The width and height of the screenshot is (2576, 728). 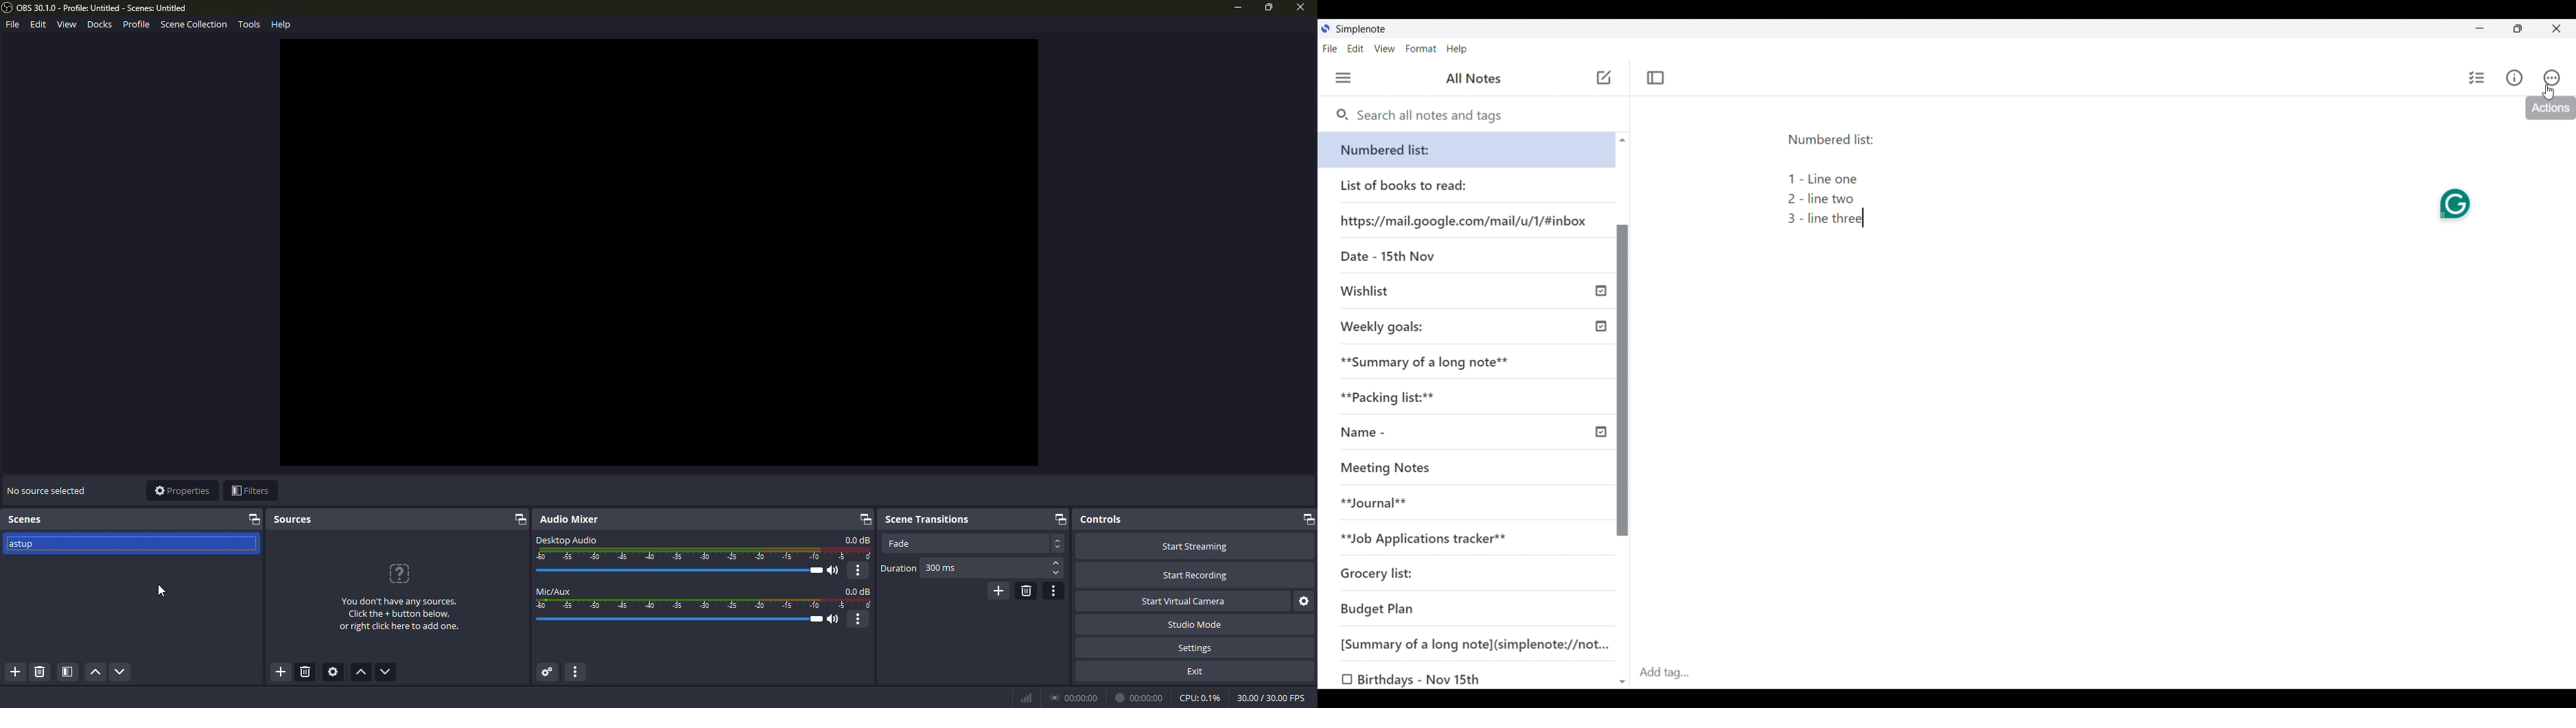 What do you see at coordinates (27, 519) in the screenshot?
I see `scenes` at bounding box center [27, 519].